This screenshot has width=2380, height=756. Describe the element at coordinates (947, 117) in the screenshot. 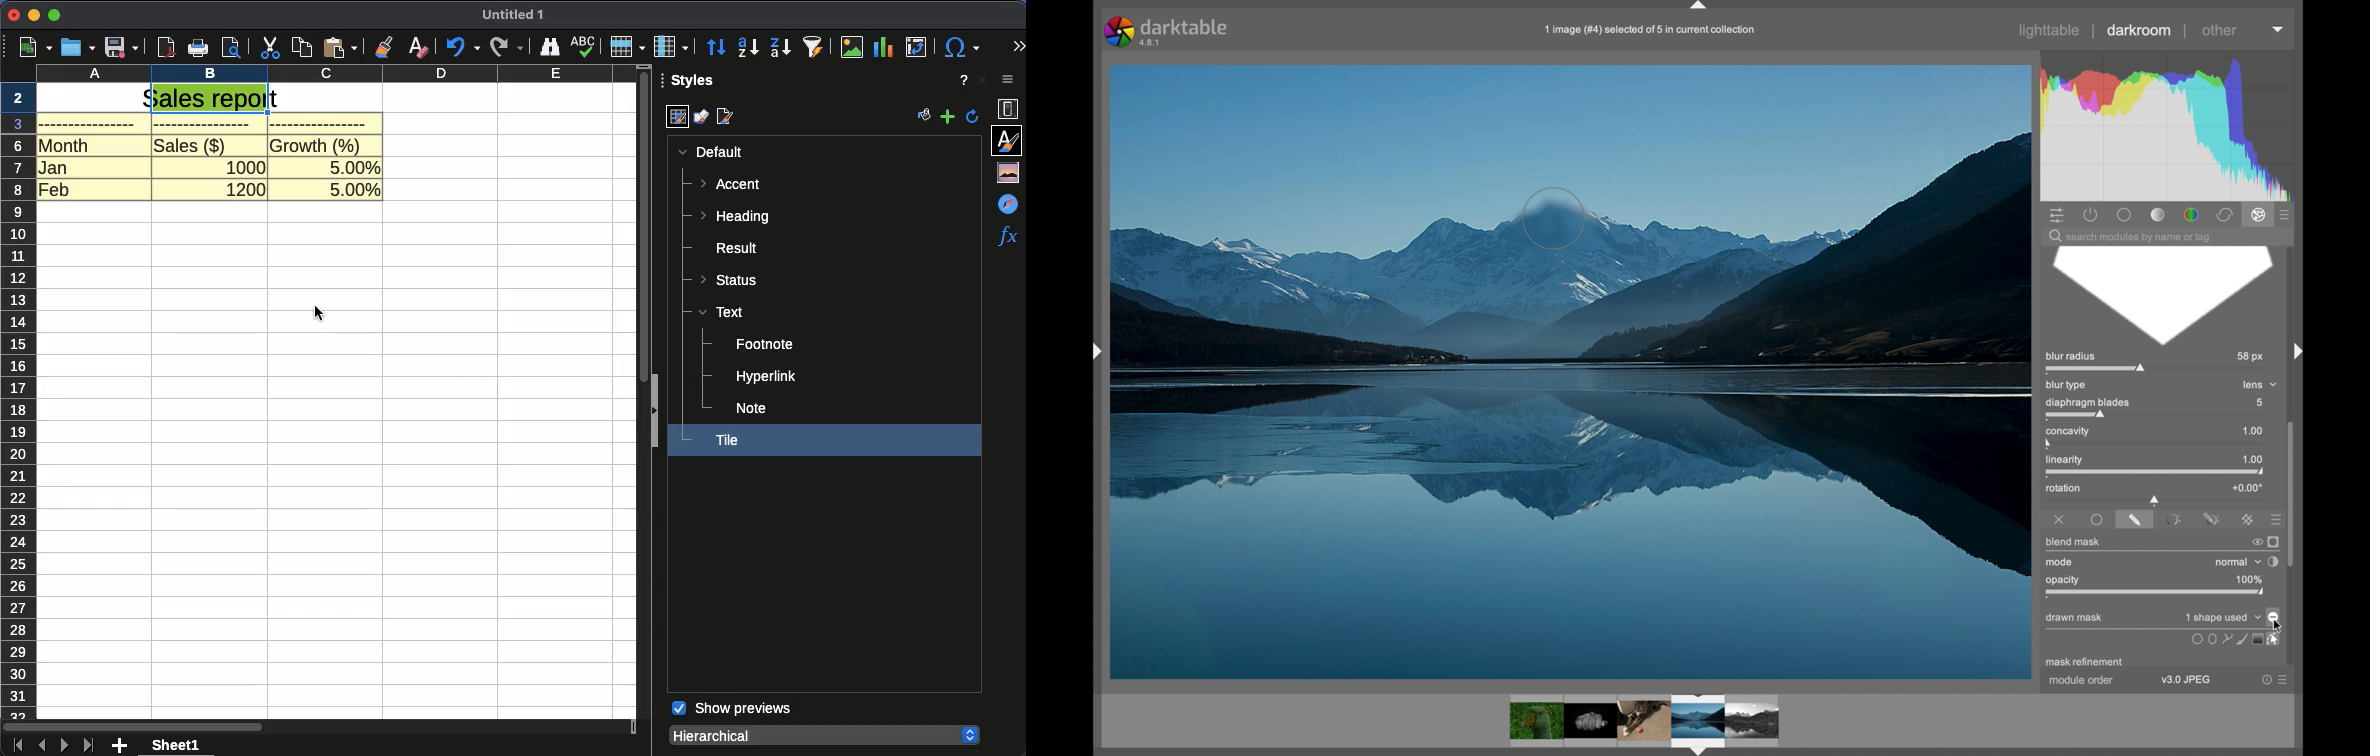

I see `add new style` at that location.